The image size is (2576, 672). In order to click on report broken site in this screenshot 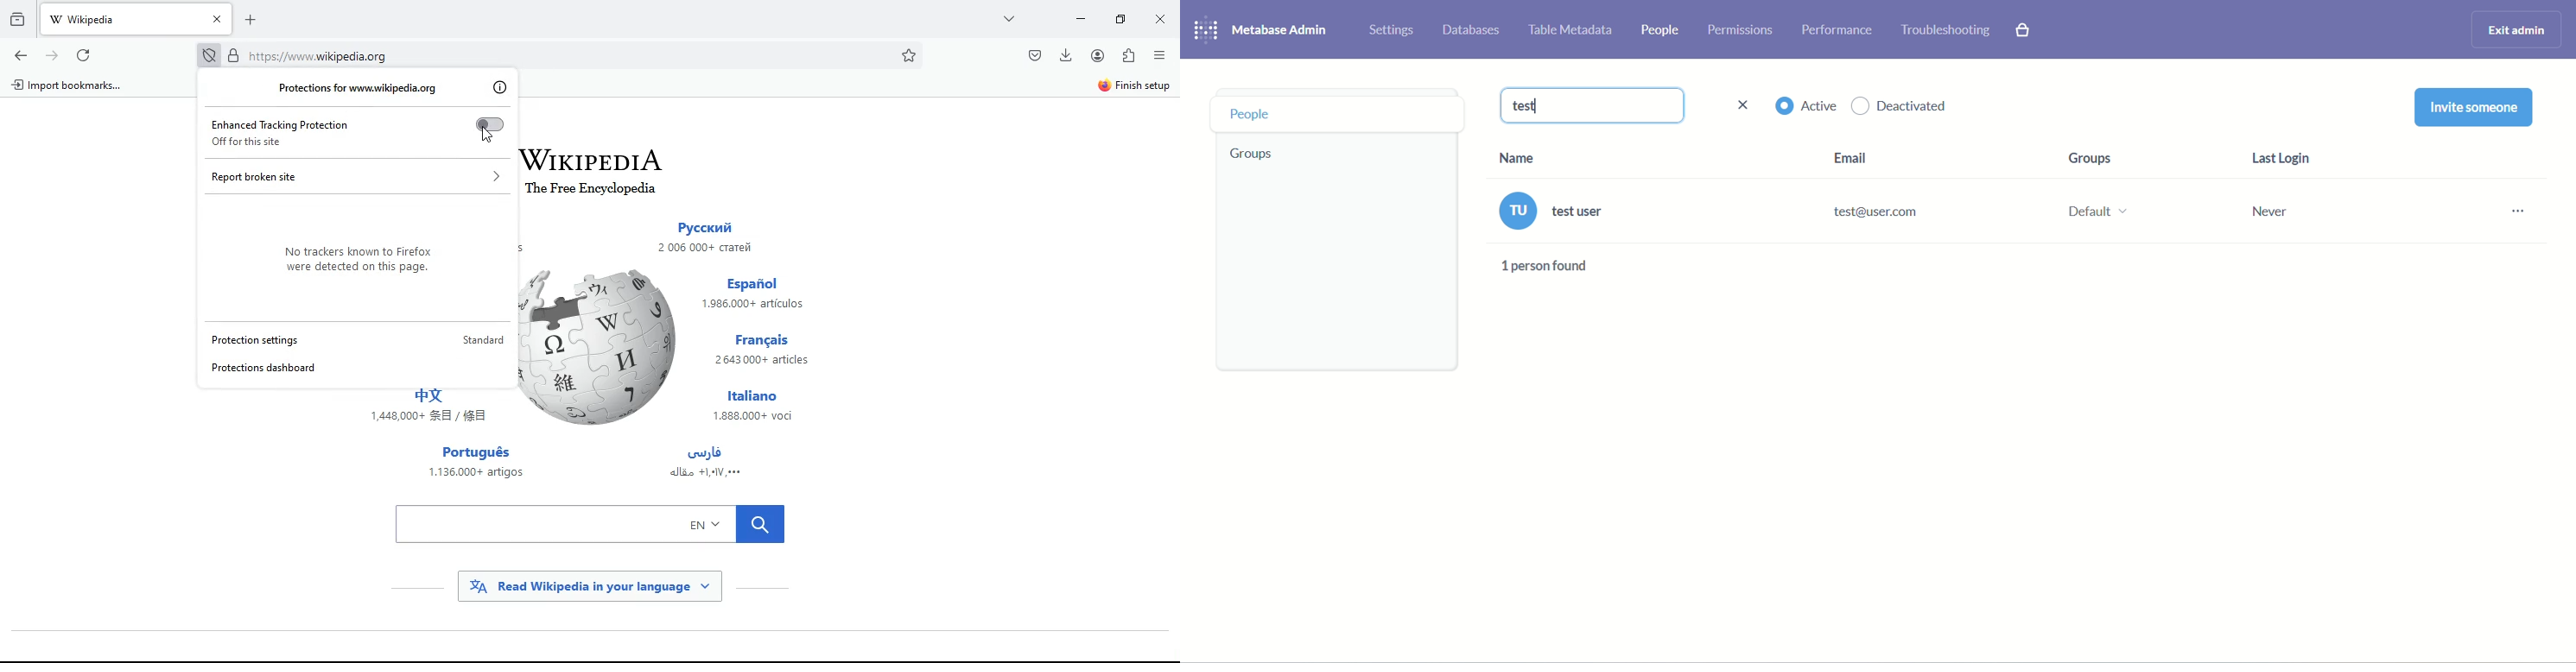, I will do `click(356, 178)`.